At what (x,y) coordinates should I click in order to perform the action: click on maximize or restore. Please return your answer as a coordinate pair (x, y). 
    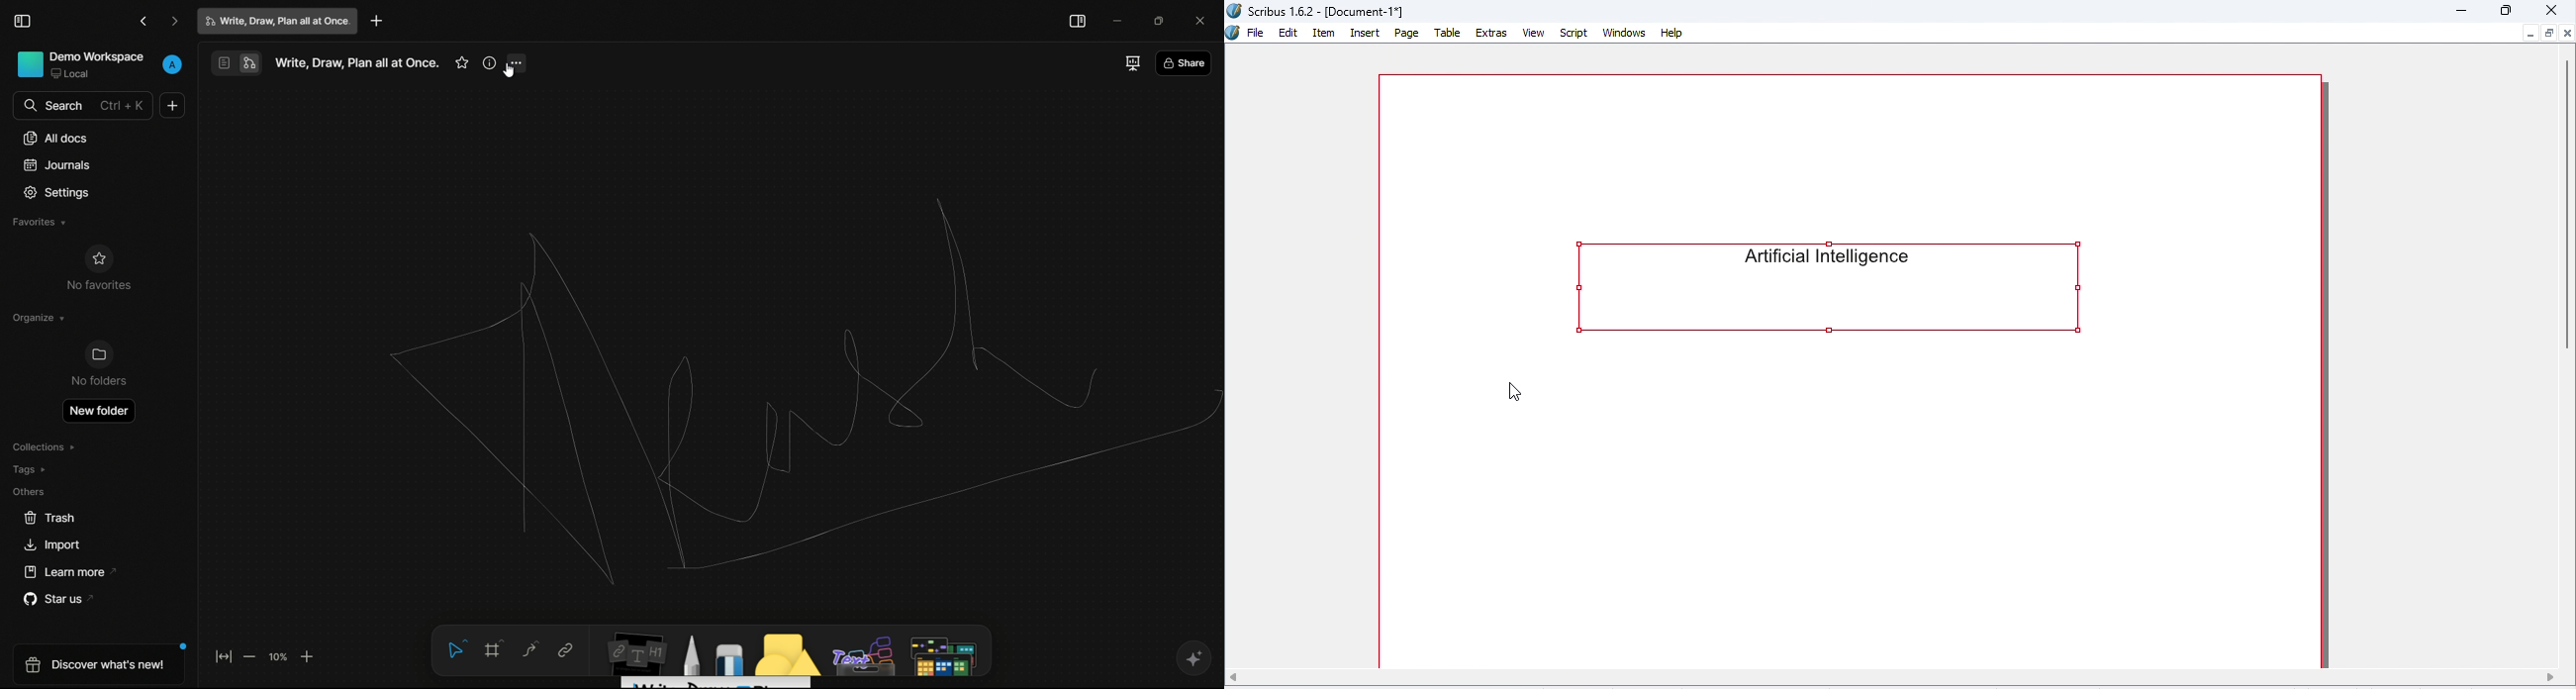
    Looking at the image, I should click on (1157, 22).